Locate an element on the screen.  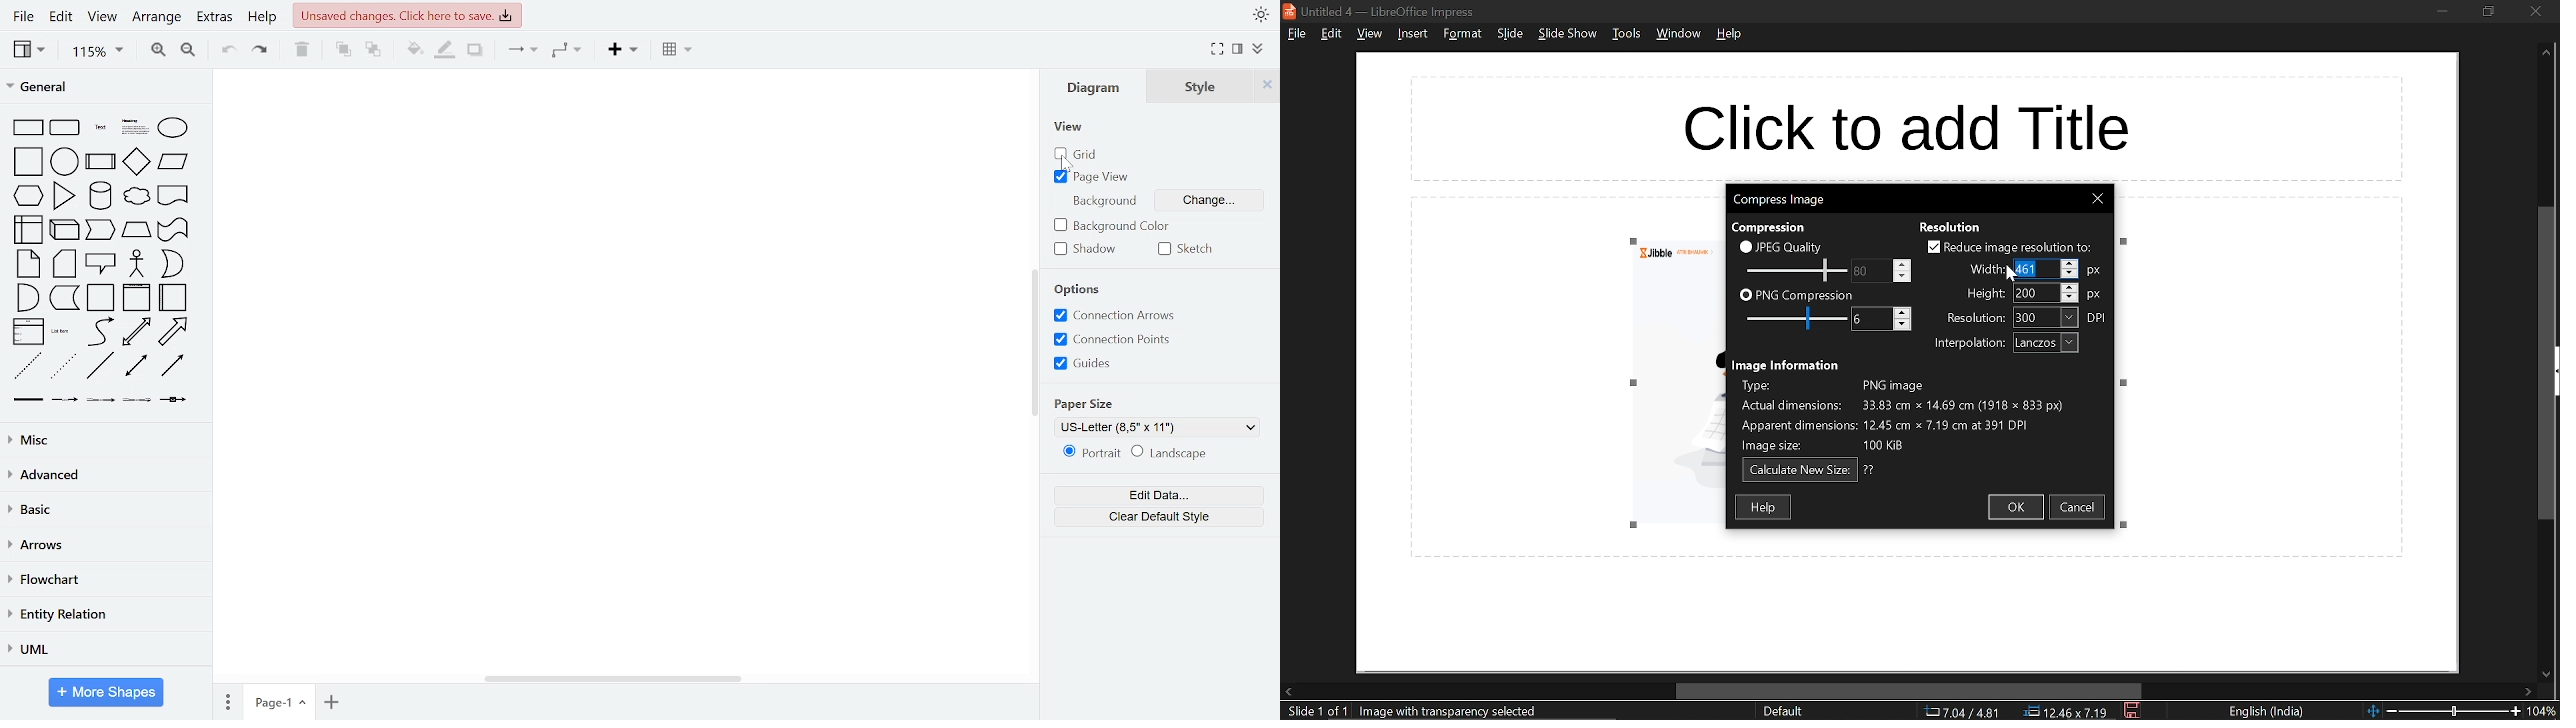
directional connector is located at coordinates (172, 367).